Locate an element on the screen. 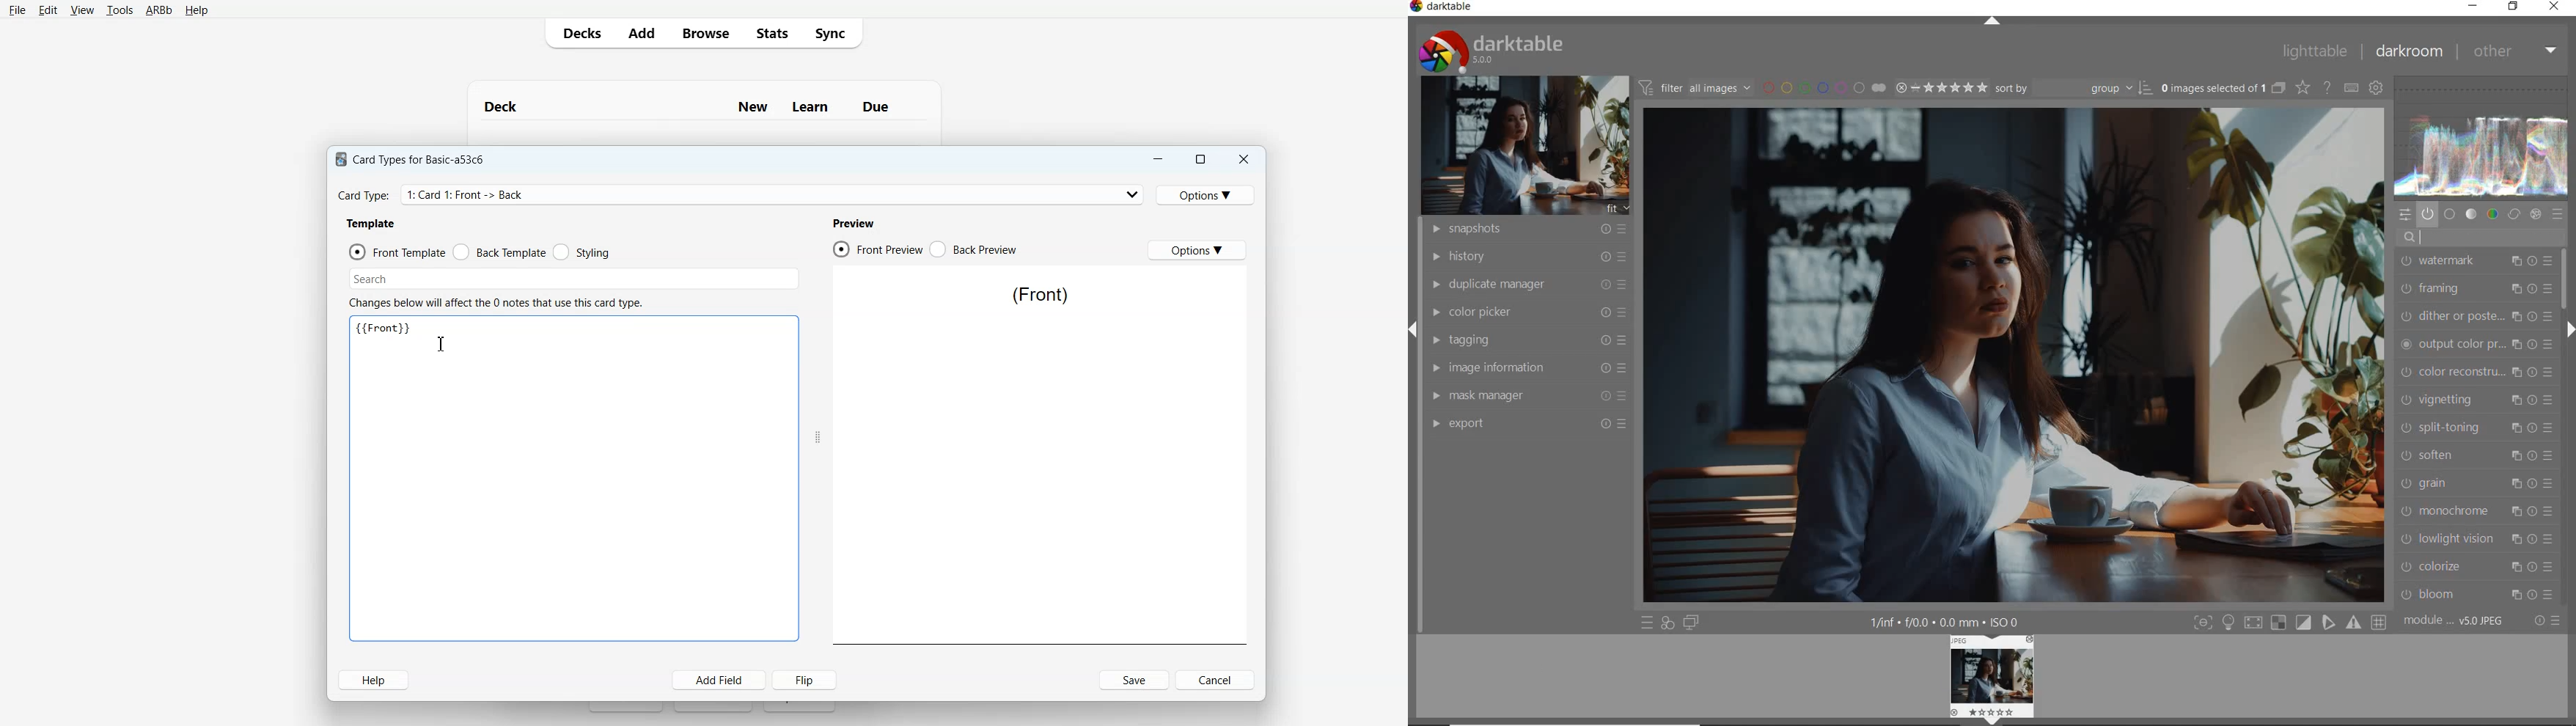 The image size is (2576, 728). Search Bar is located at coordinates (574, 279).